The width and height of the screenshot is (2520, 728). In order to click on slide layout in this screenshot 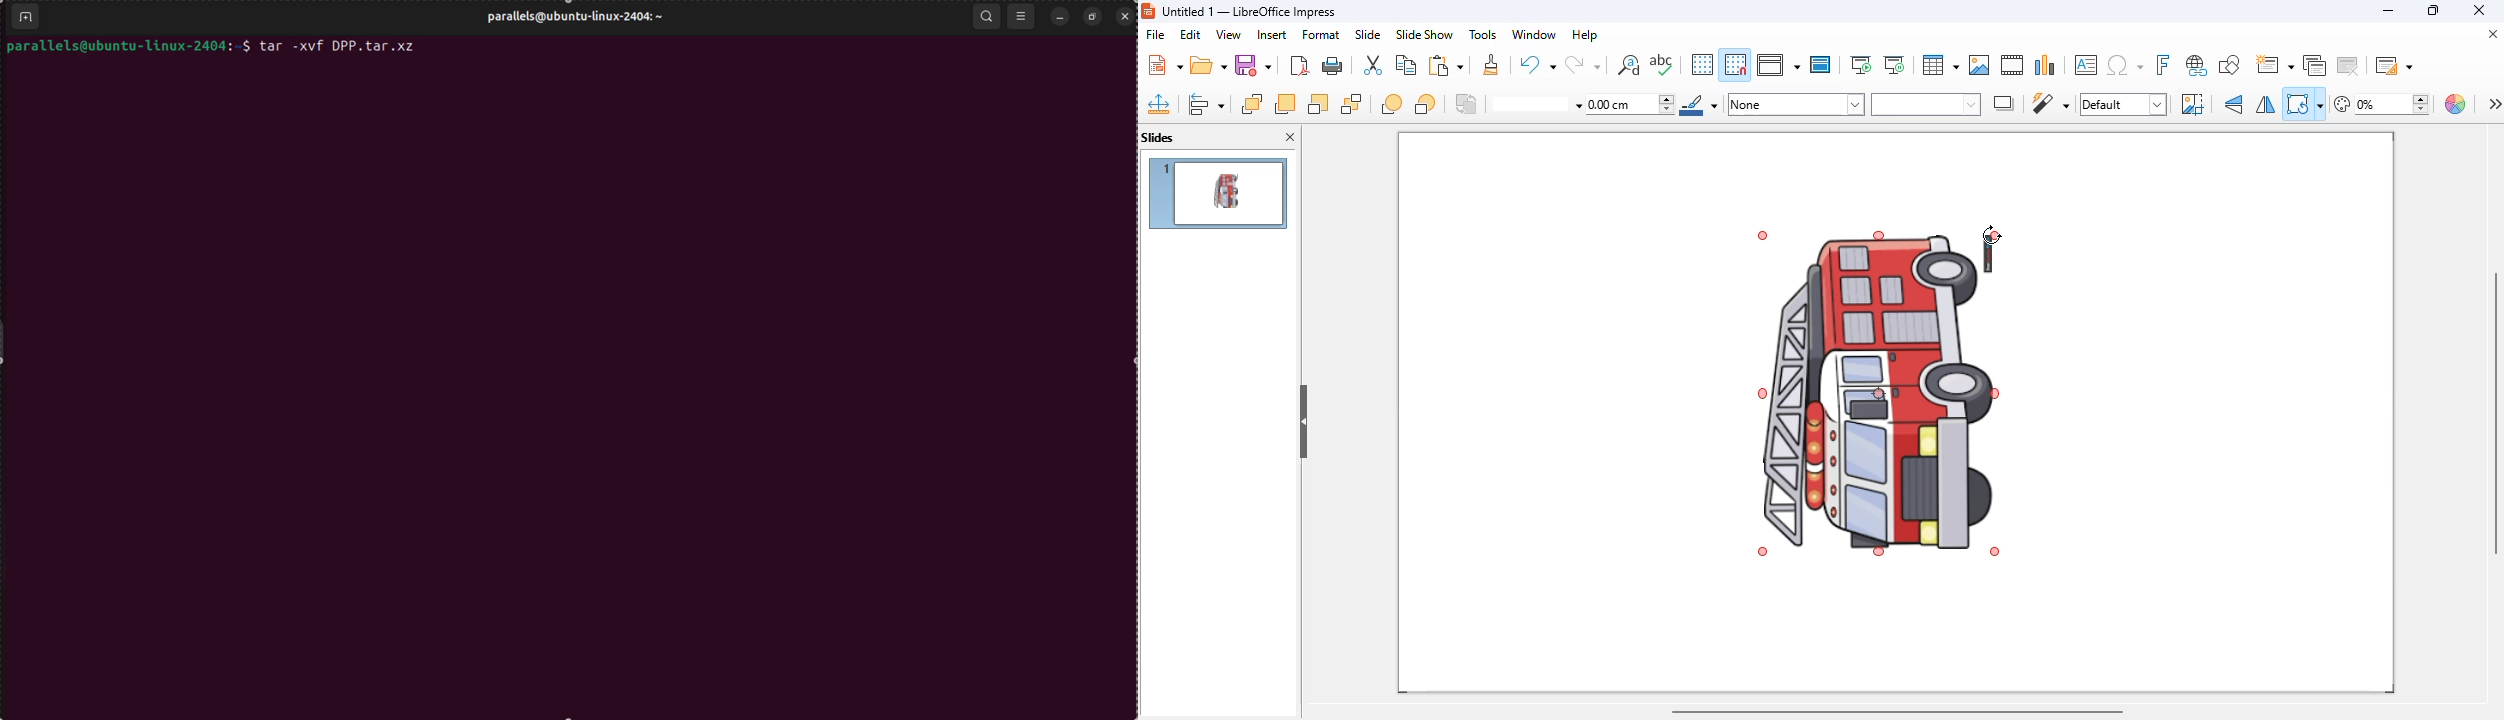, I will do `click(2392, 64)`.